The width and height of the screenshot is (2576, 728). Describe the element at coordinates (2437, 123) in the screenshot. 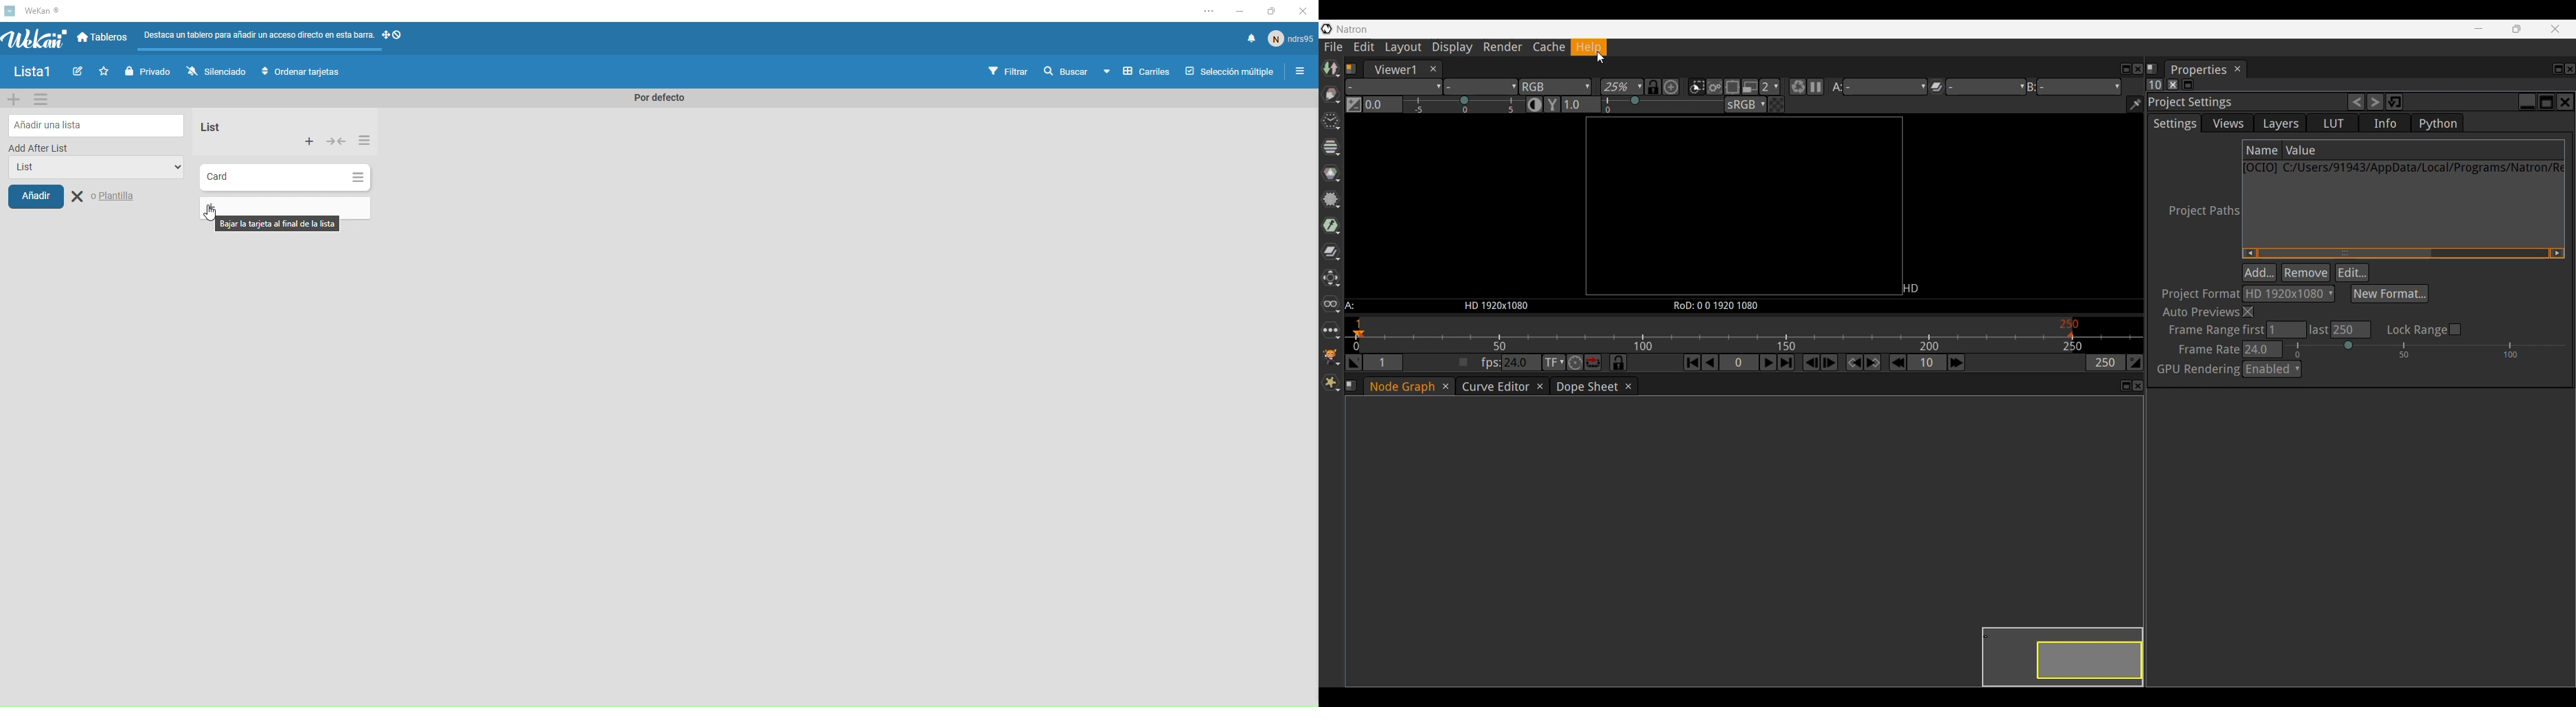

I see `Python settings` at that location.